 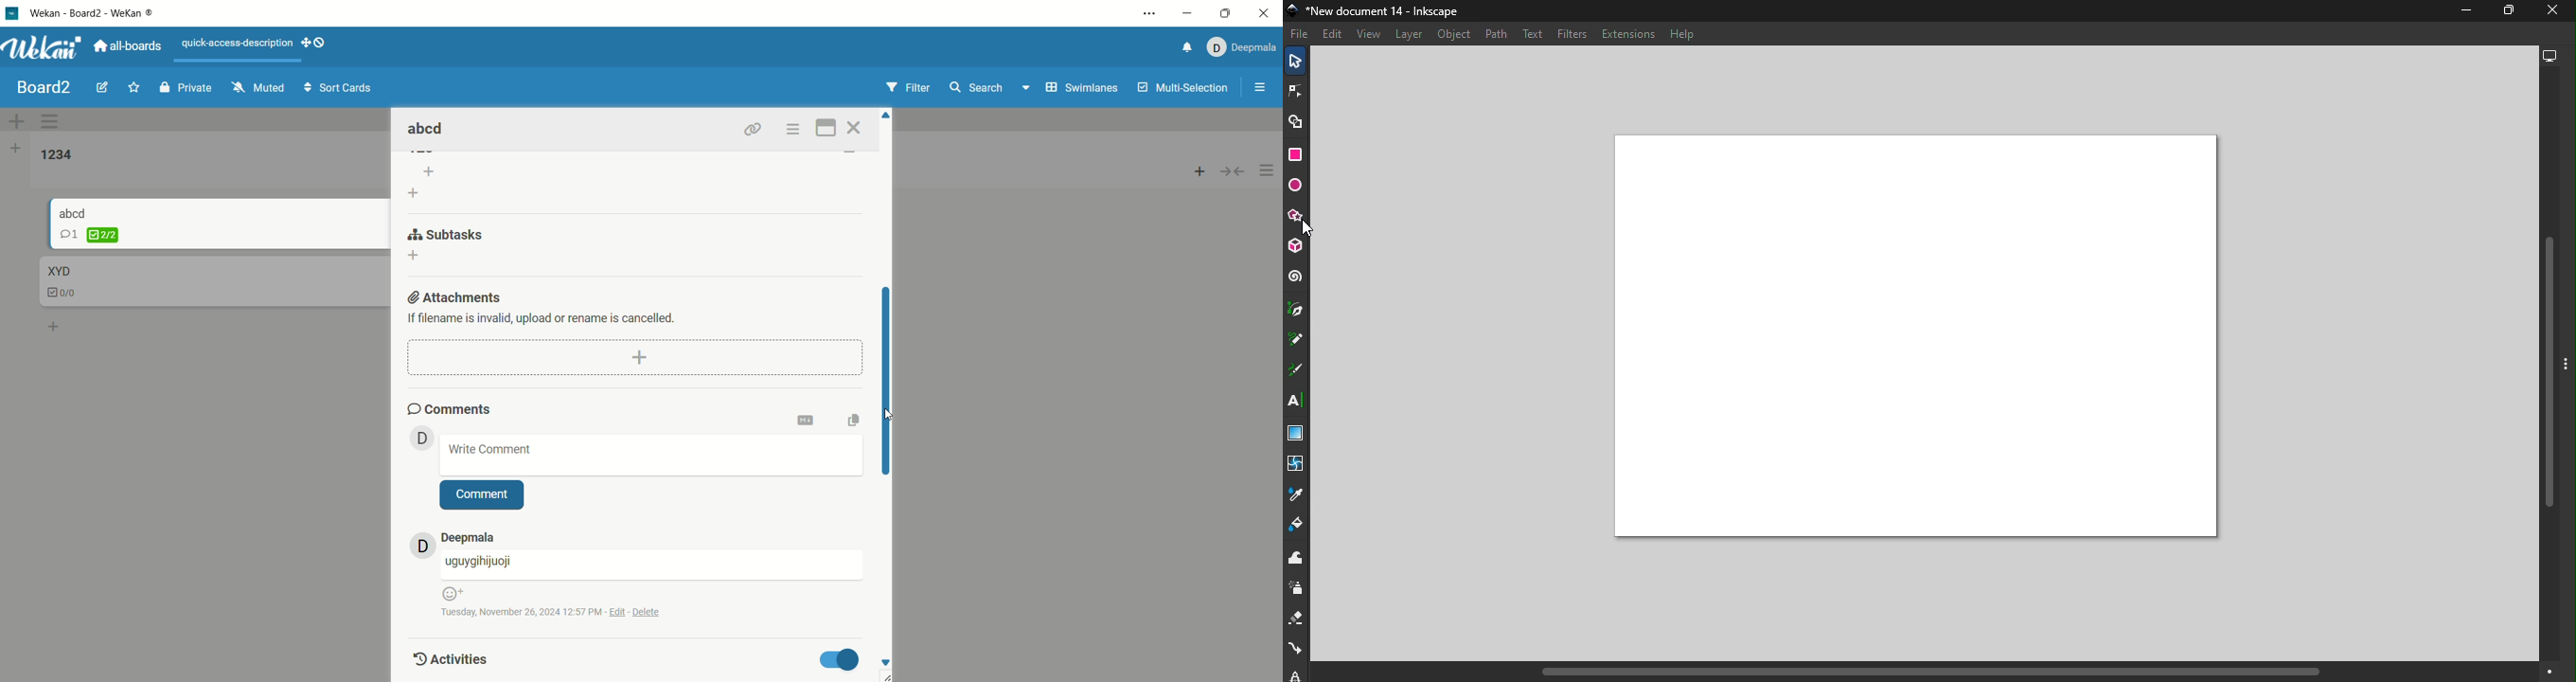 I want to click on down, so click(x=887, y=663).